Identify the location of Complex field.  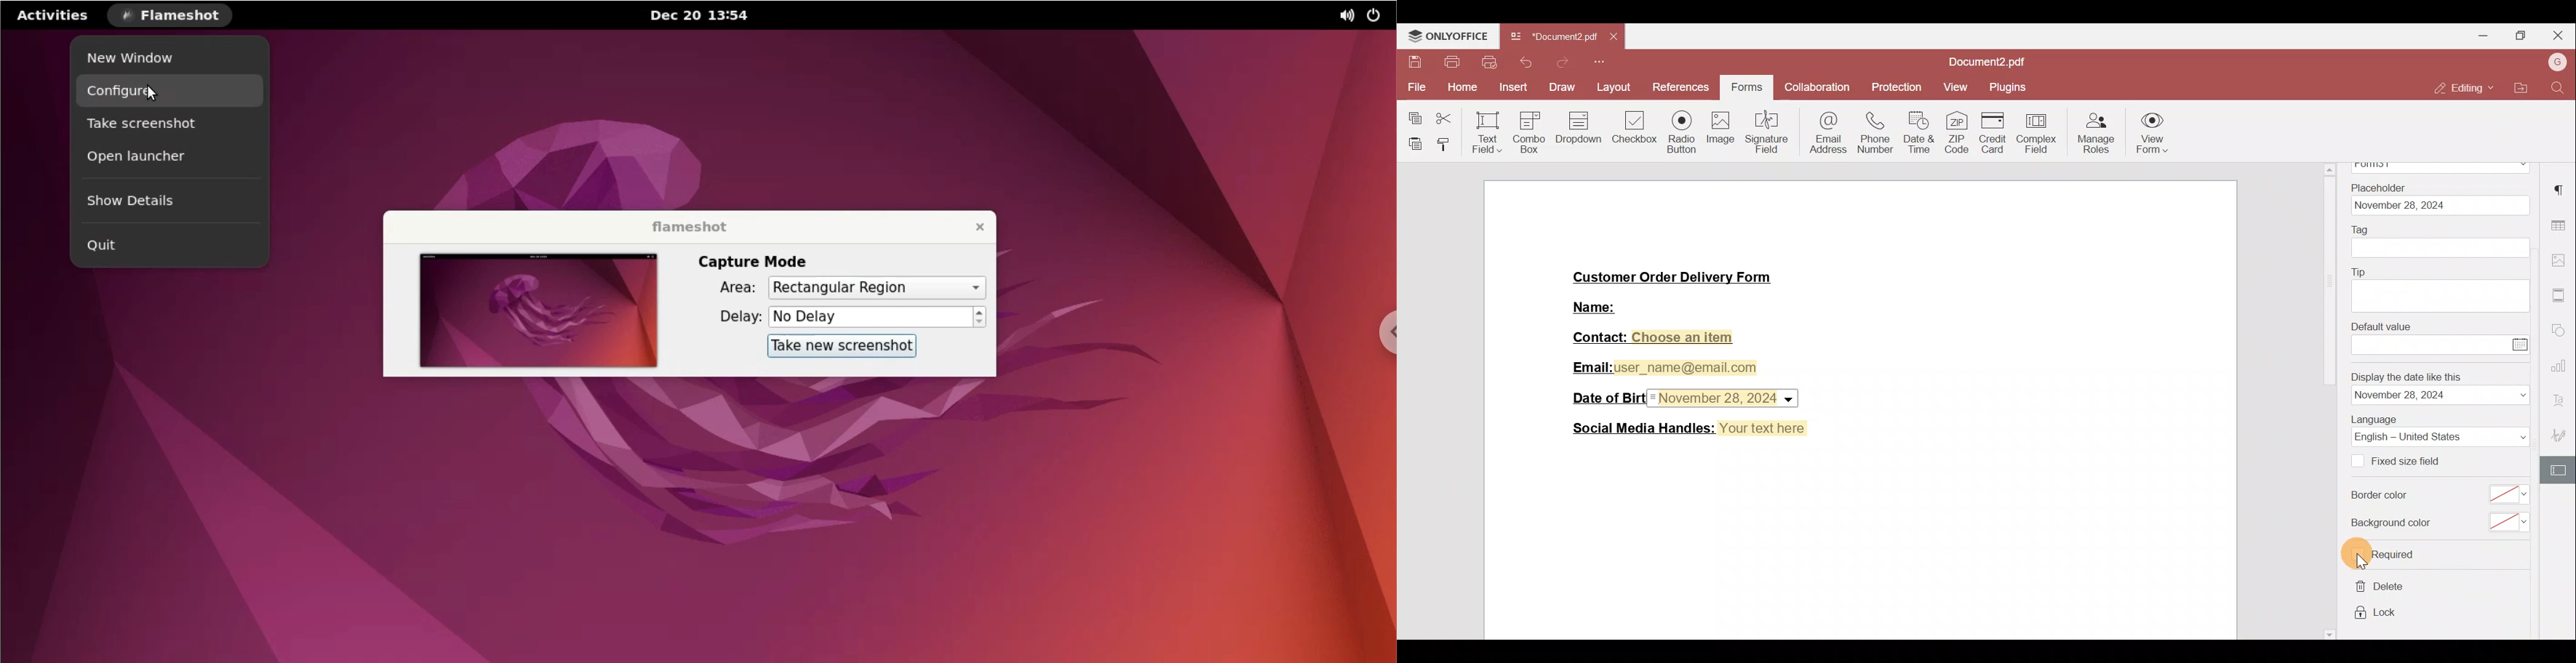
(2037, 134).